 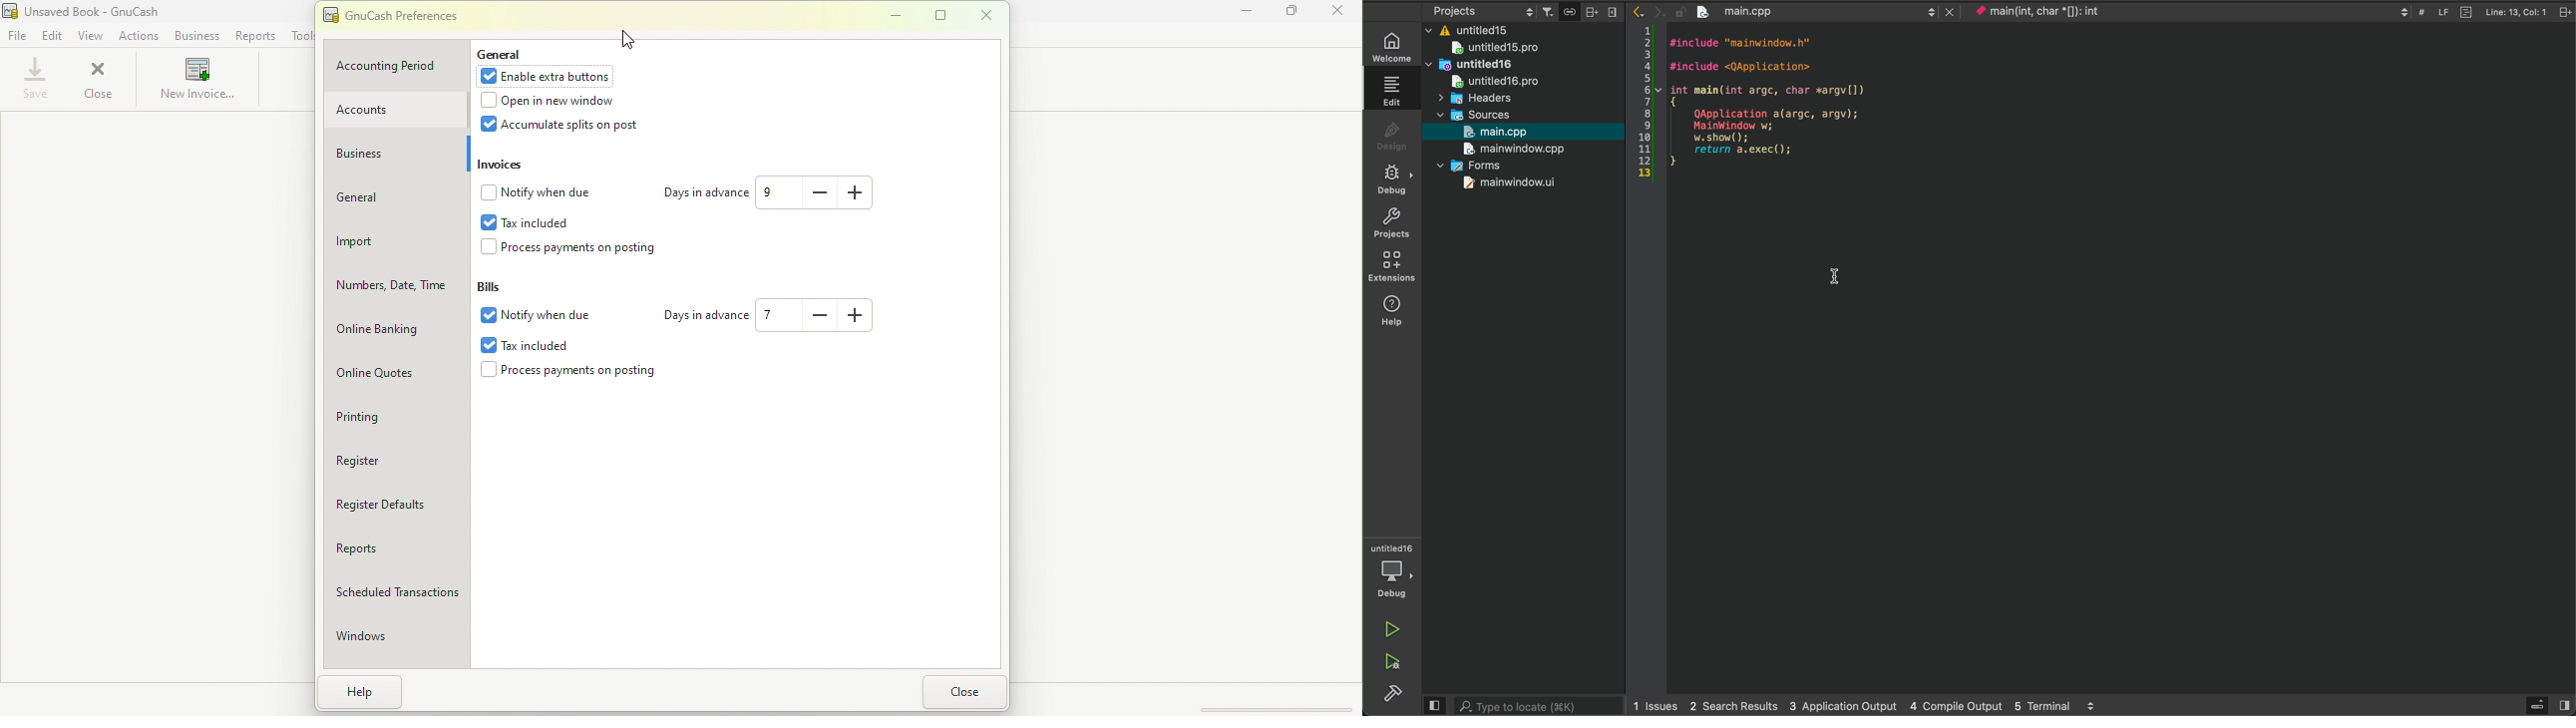 I want to click on close bar, so click(x=1435, y=705).